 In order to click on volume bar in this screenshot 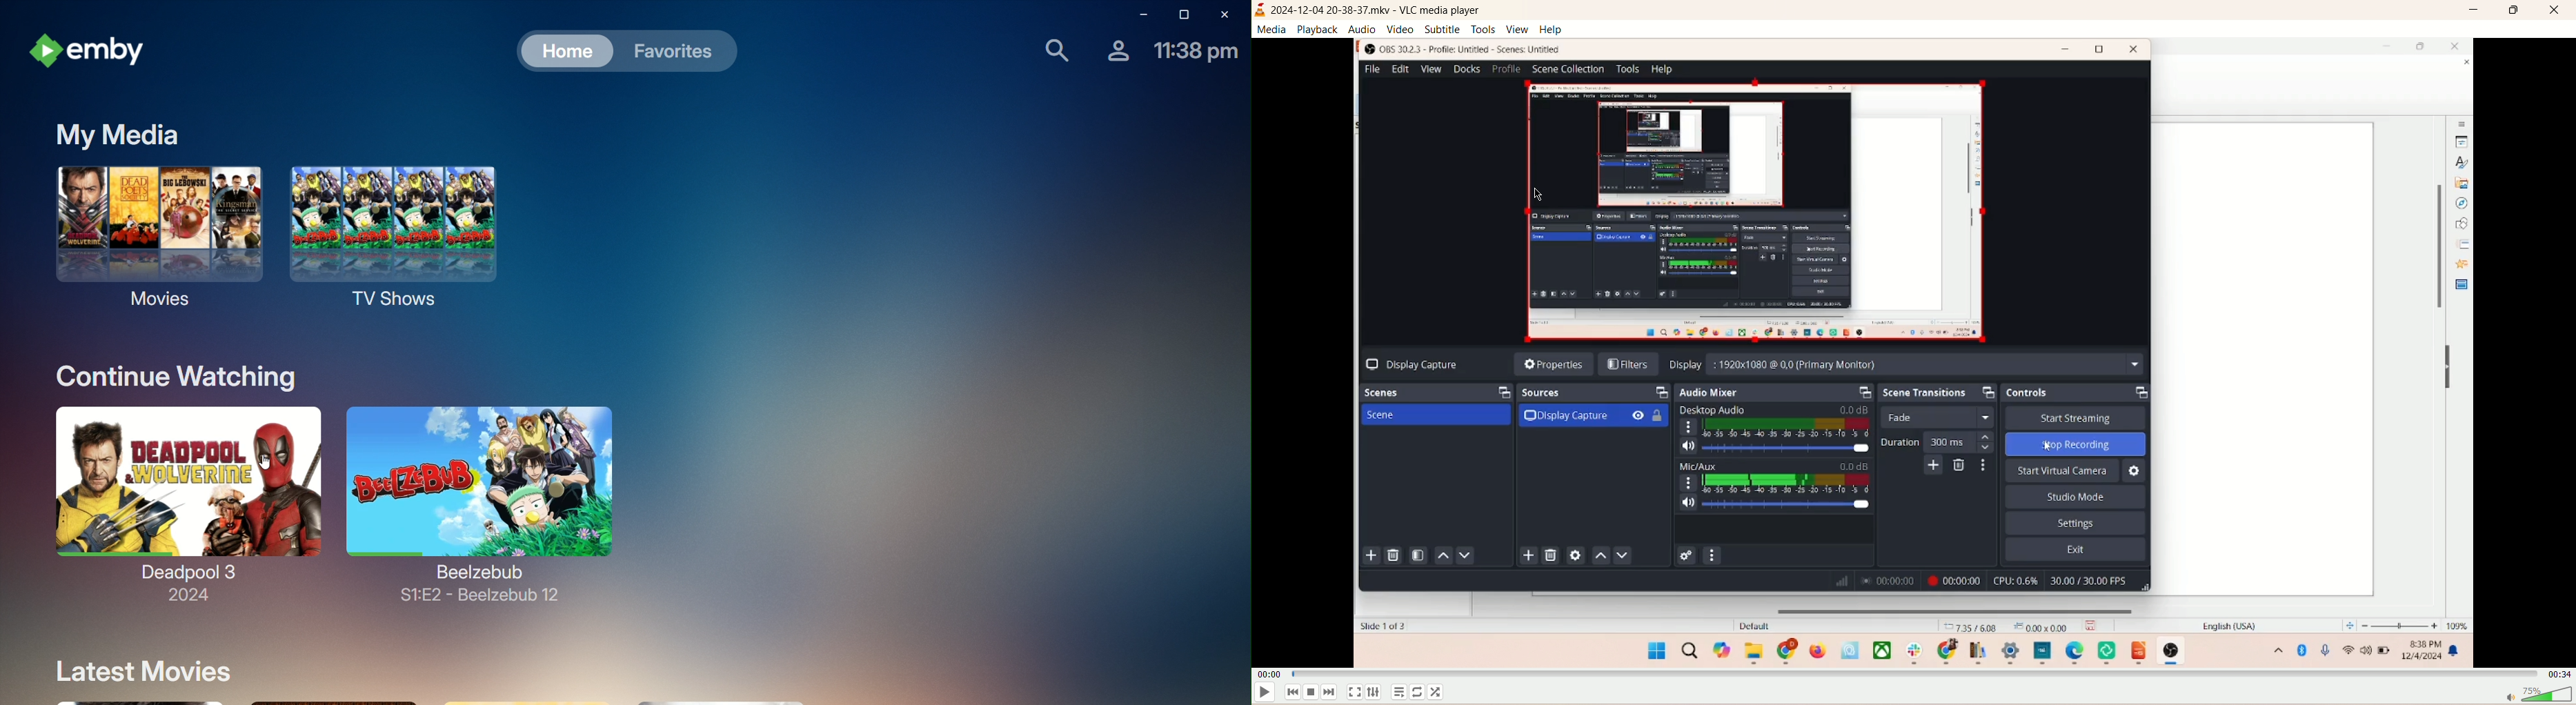, I will do `click(2536, 695)`.